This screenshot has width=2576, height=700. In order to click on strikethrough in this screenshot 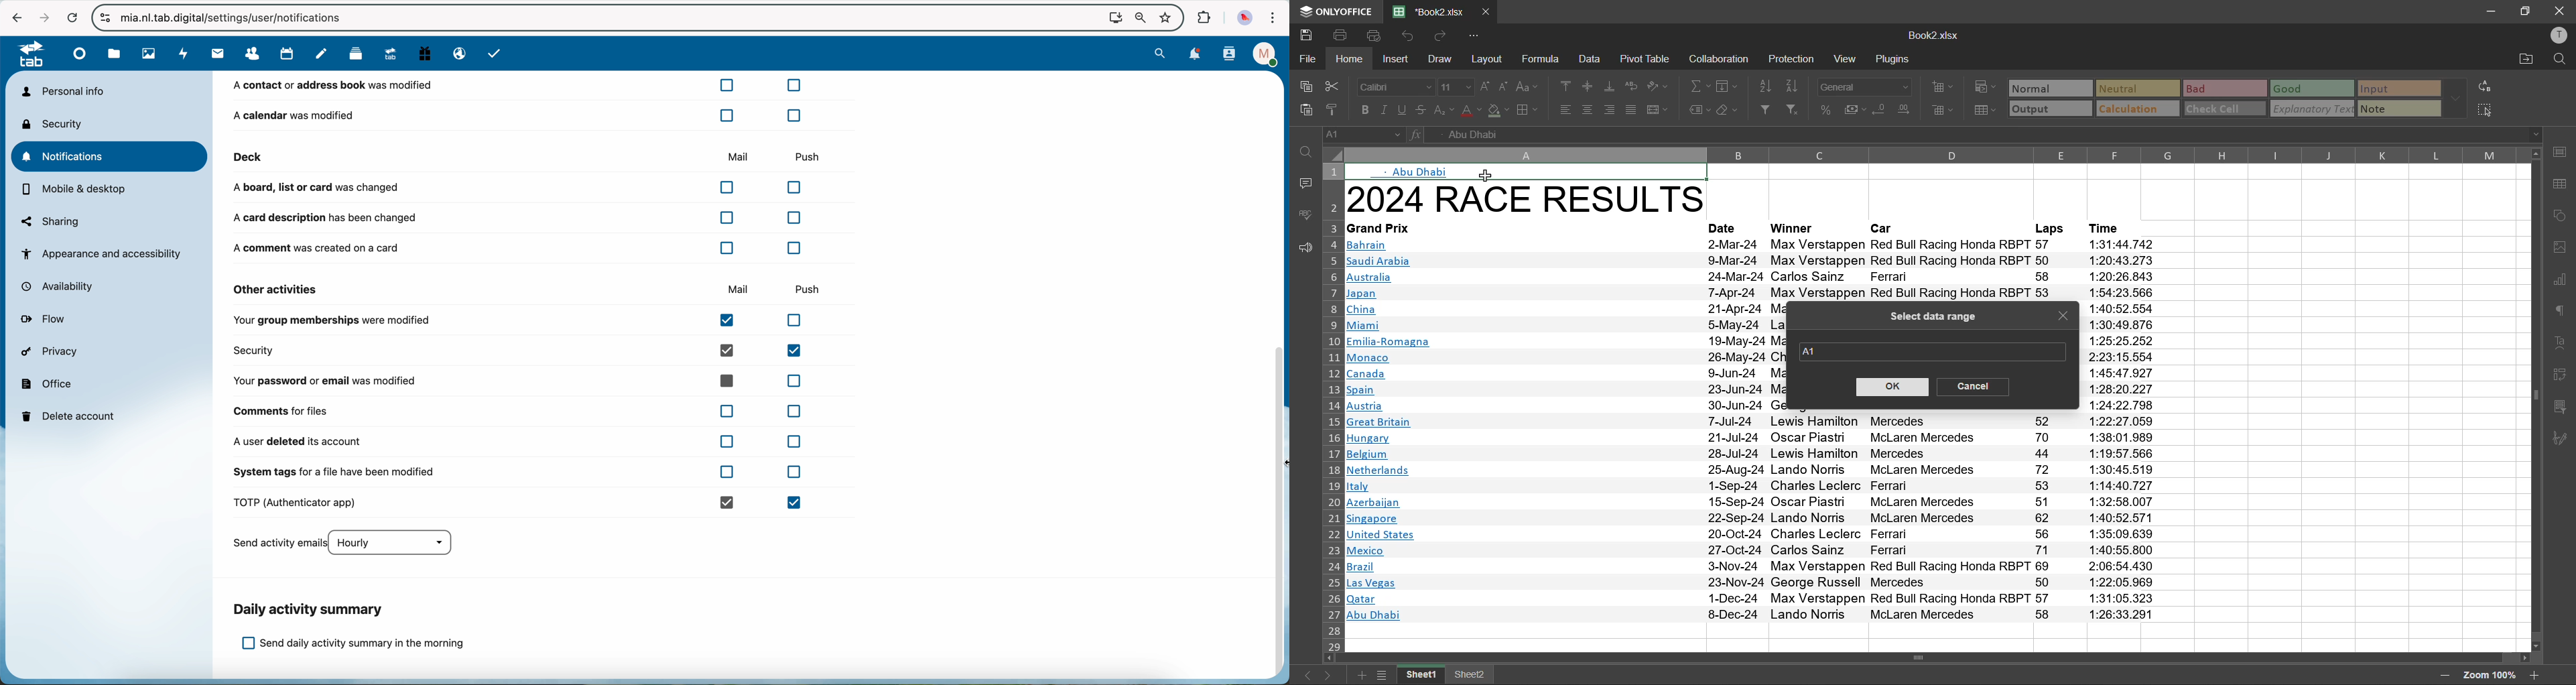, I will do `click(1420, 111)`.